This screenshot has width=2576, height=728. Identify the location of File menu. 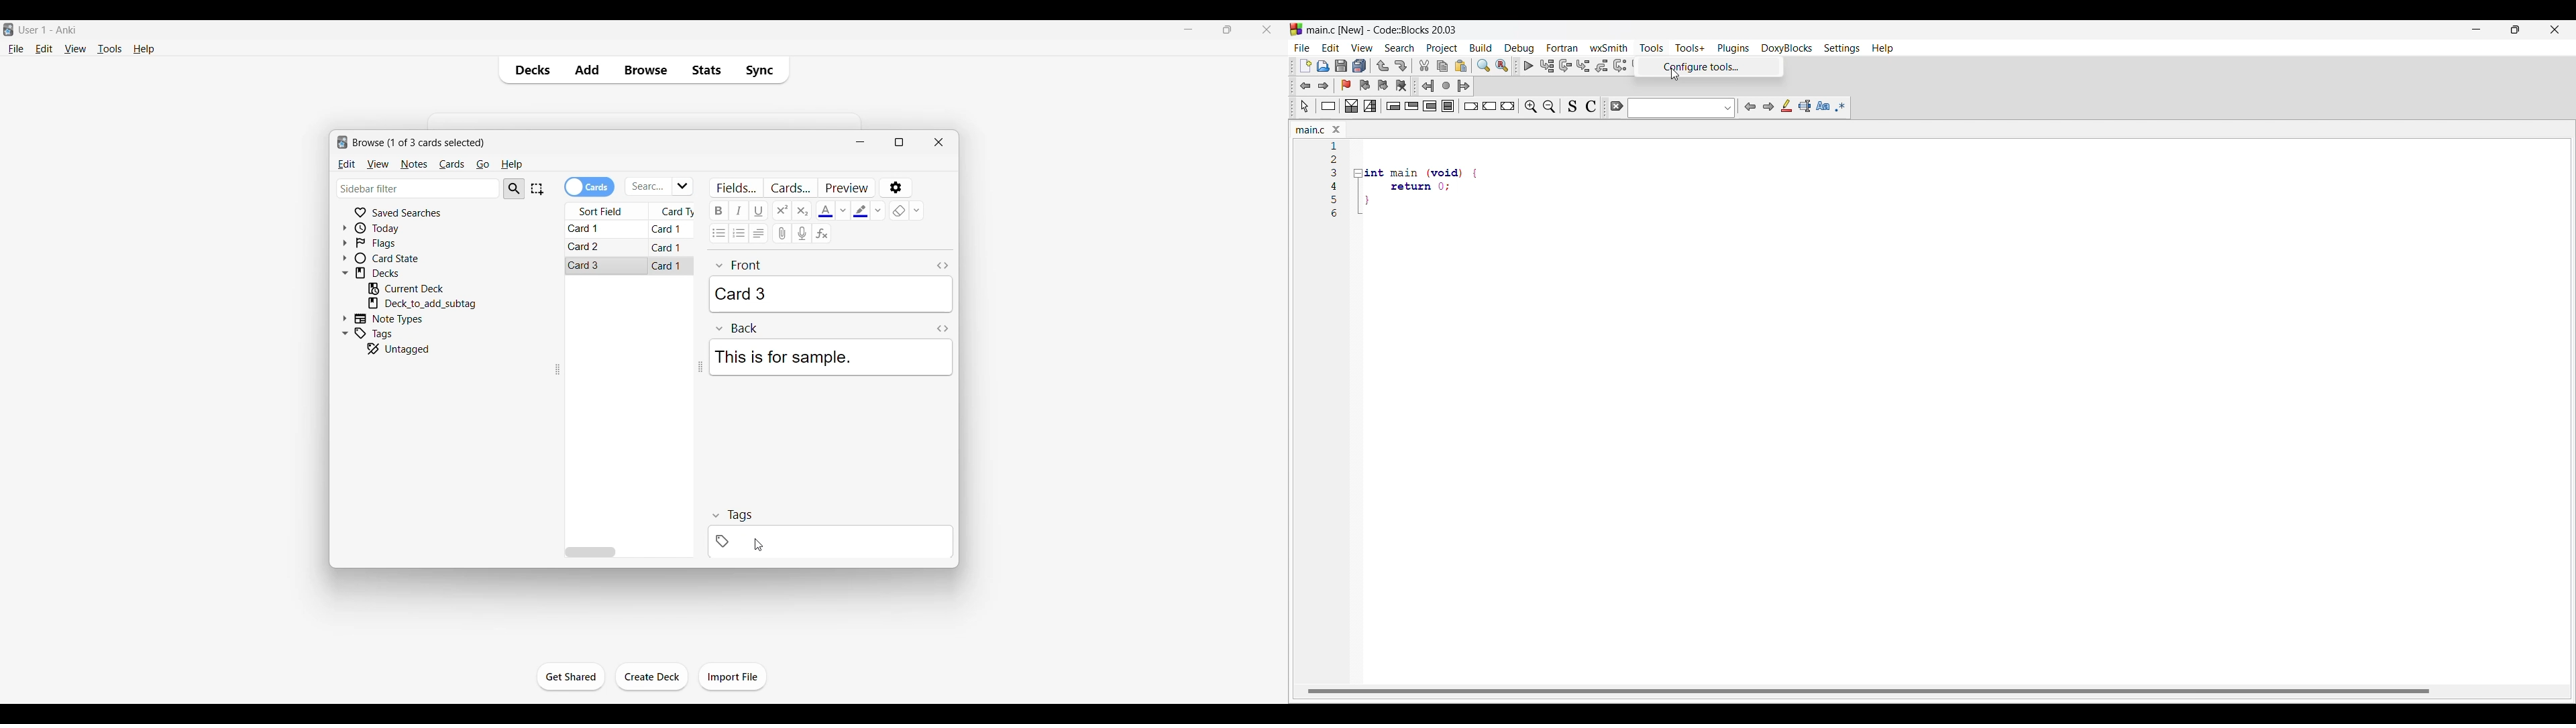
(1302, 48).